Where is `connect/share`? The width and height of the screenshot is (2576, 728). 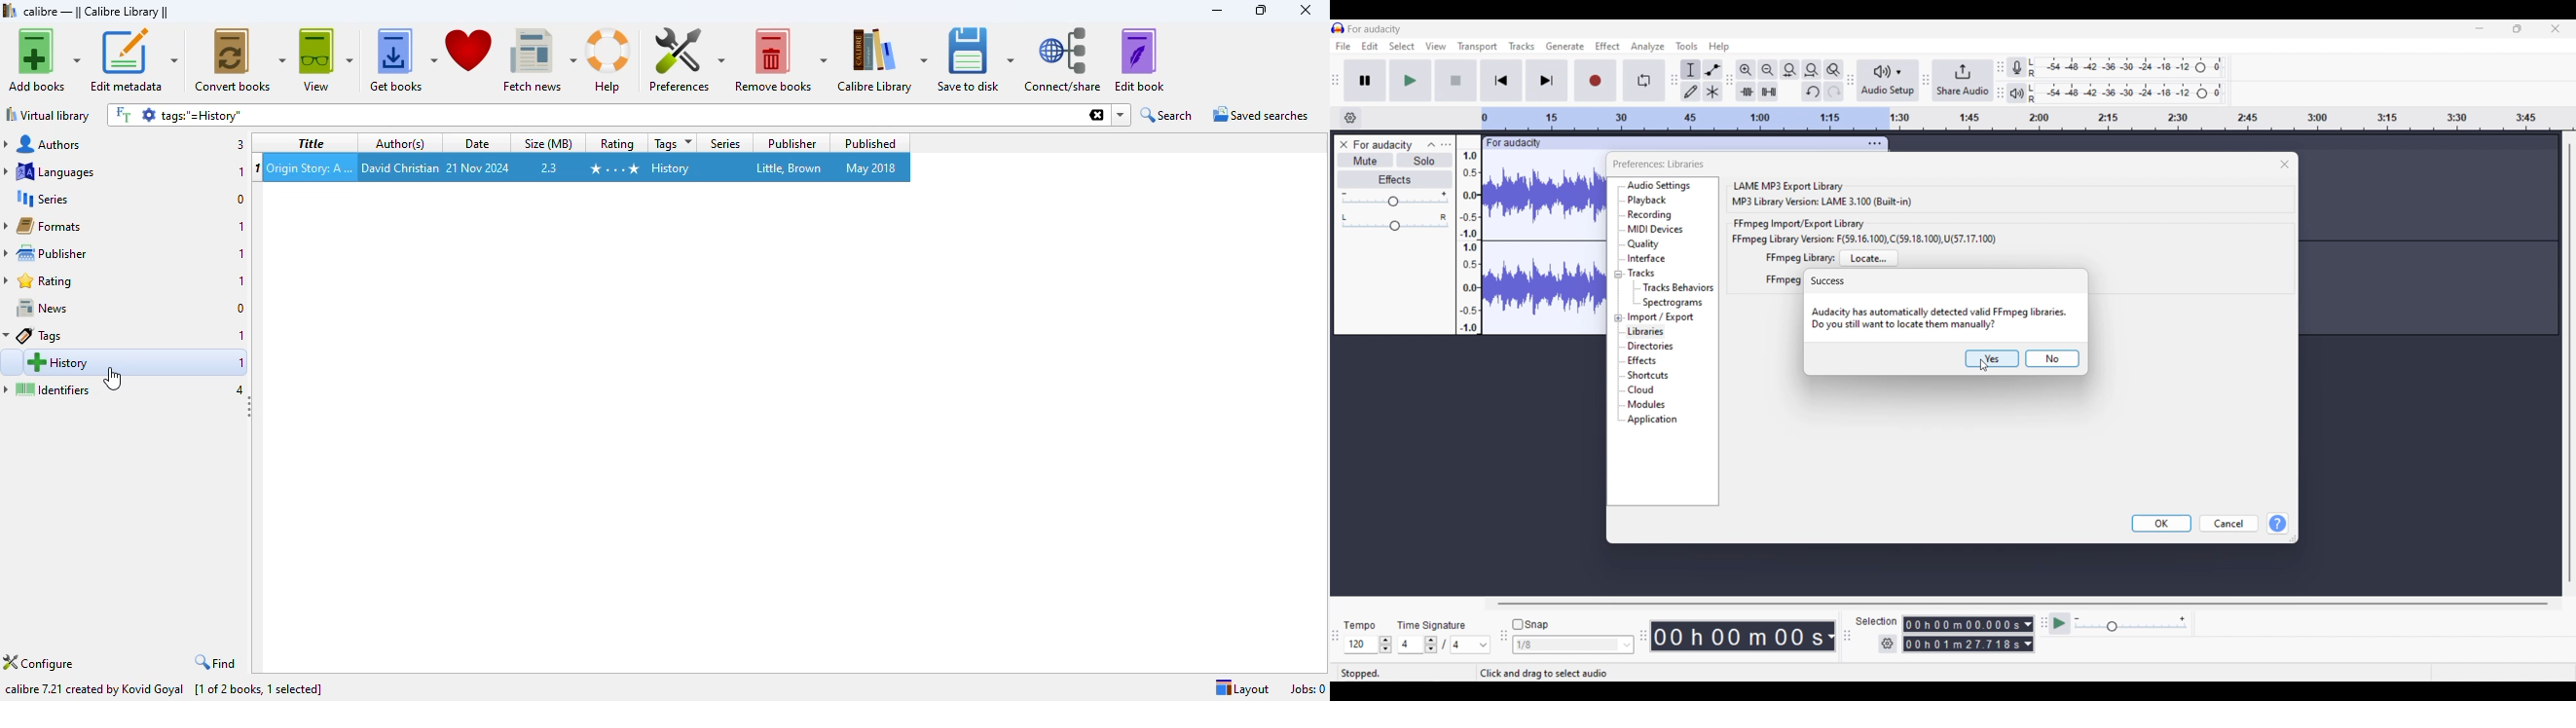
connect/share is located at coordinates (1064, 58).